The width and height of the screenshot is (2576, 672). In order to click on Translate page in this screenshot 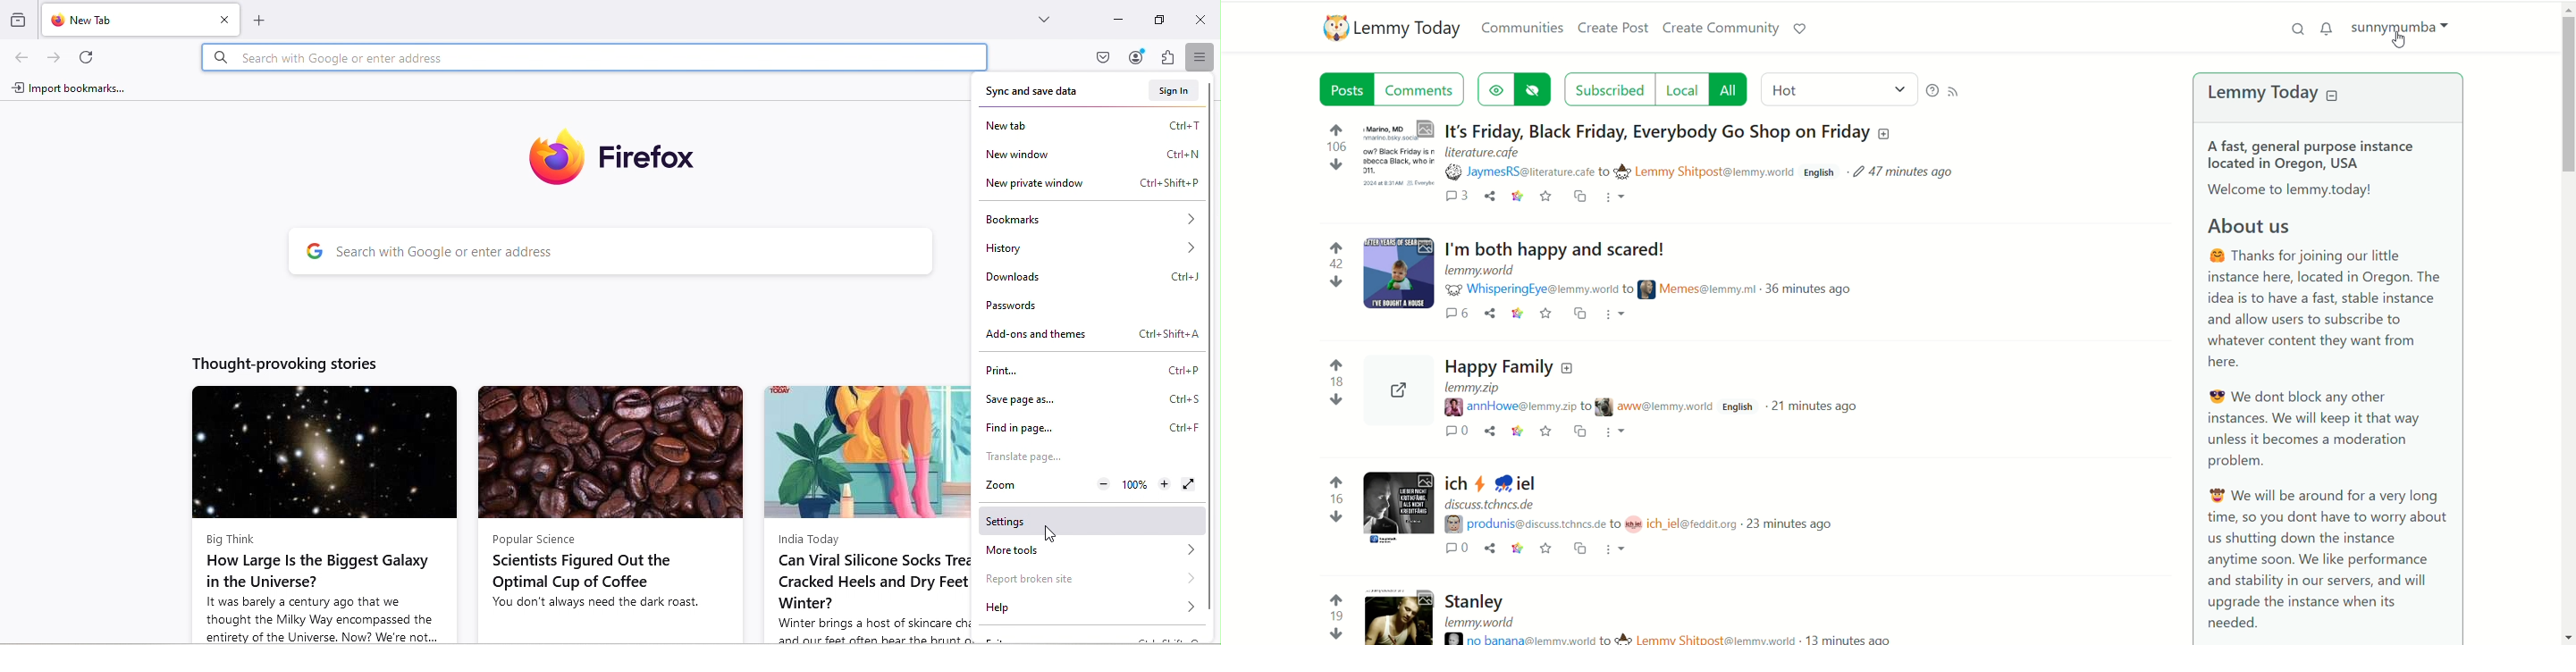, I will do `click(1037, 458)`.